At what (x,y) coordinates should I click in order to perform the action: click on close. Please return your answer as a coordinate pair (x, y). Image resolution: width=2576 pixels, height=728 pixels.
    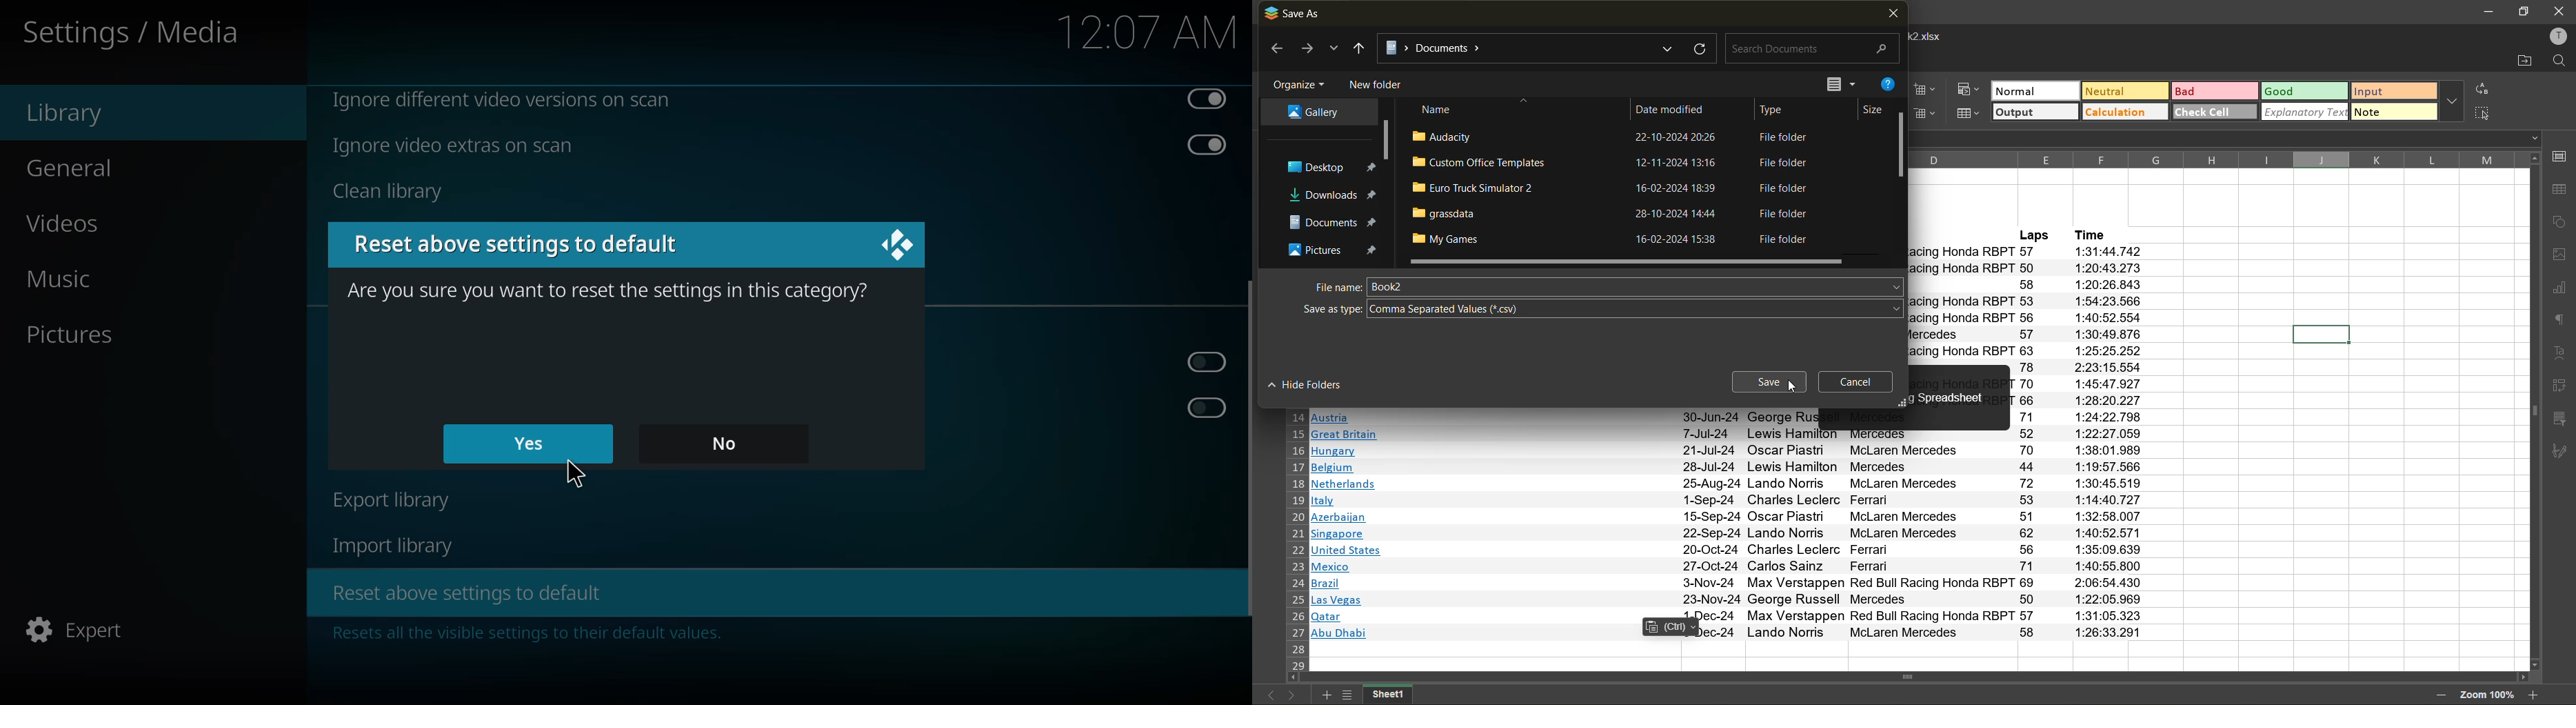
    Looking at the image, I should click on (899, 245).